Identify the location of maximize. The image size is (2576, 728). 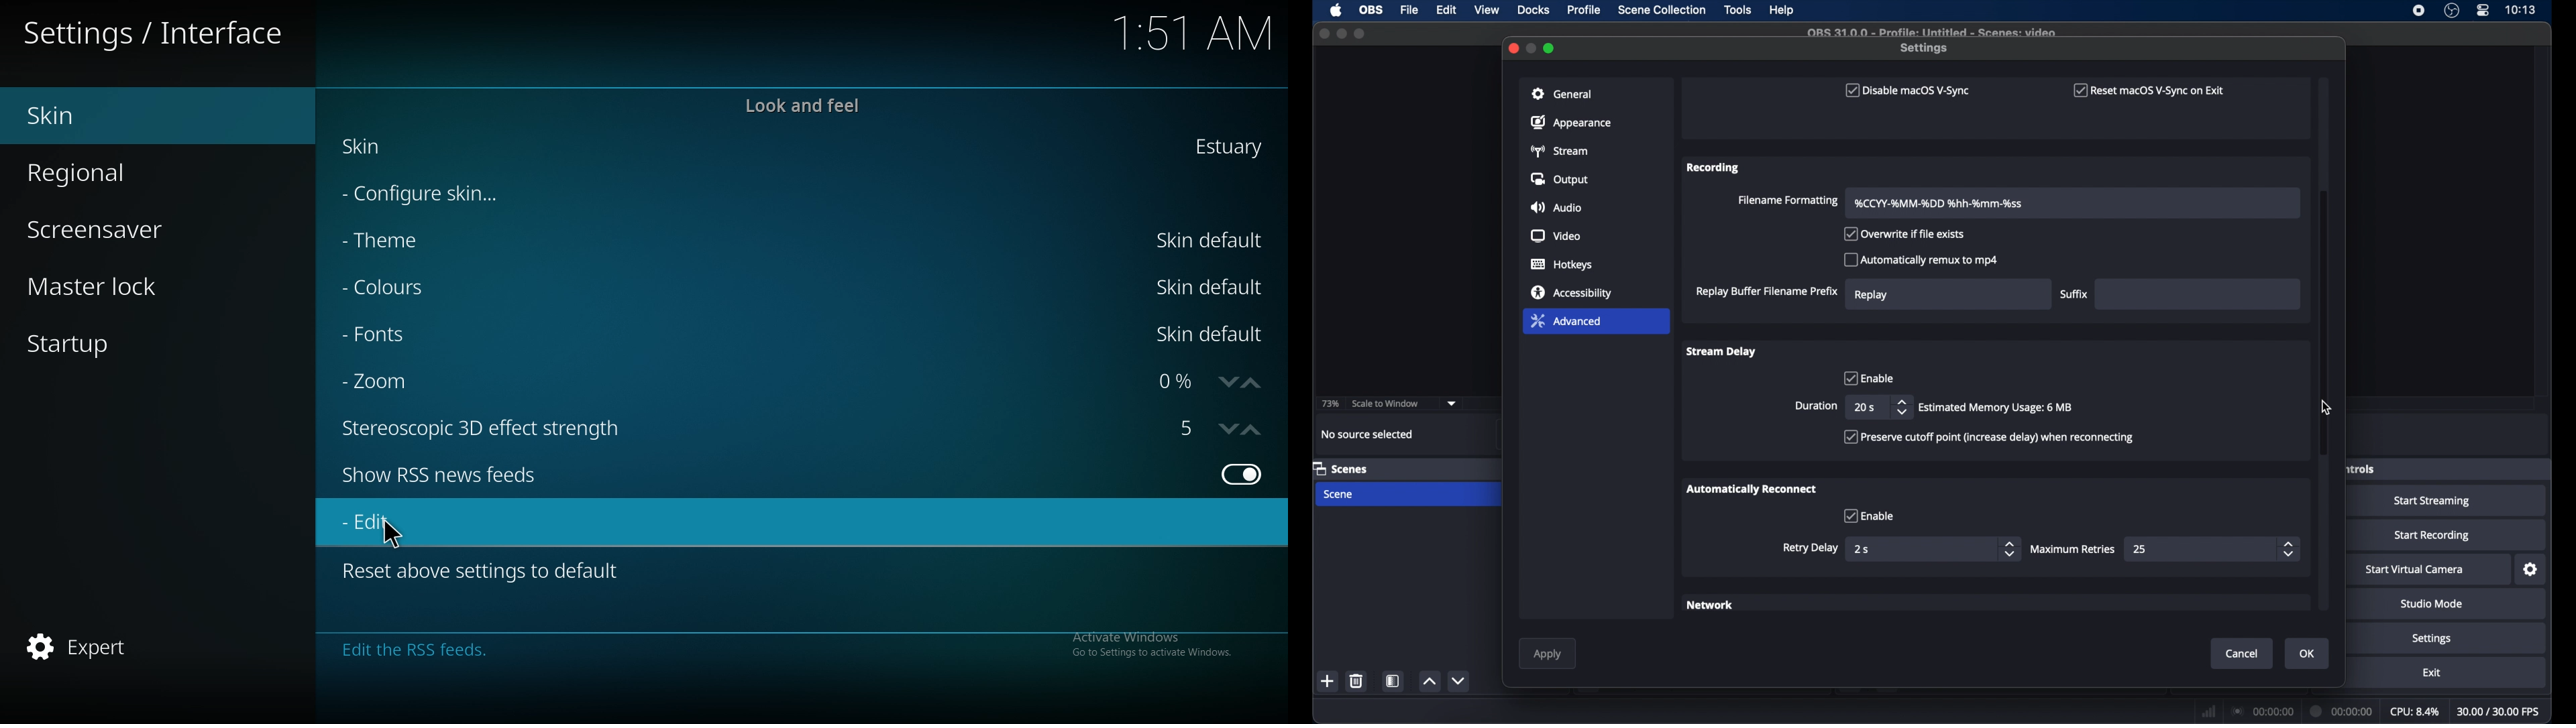
(1361, 34).